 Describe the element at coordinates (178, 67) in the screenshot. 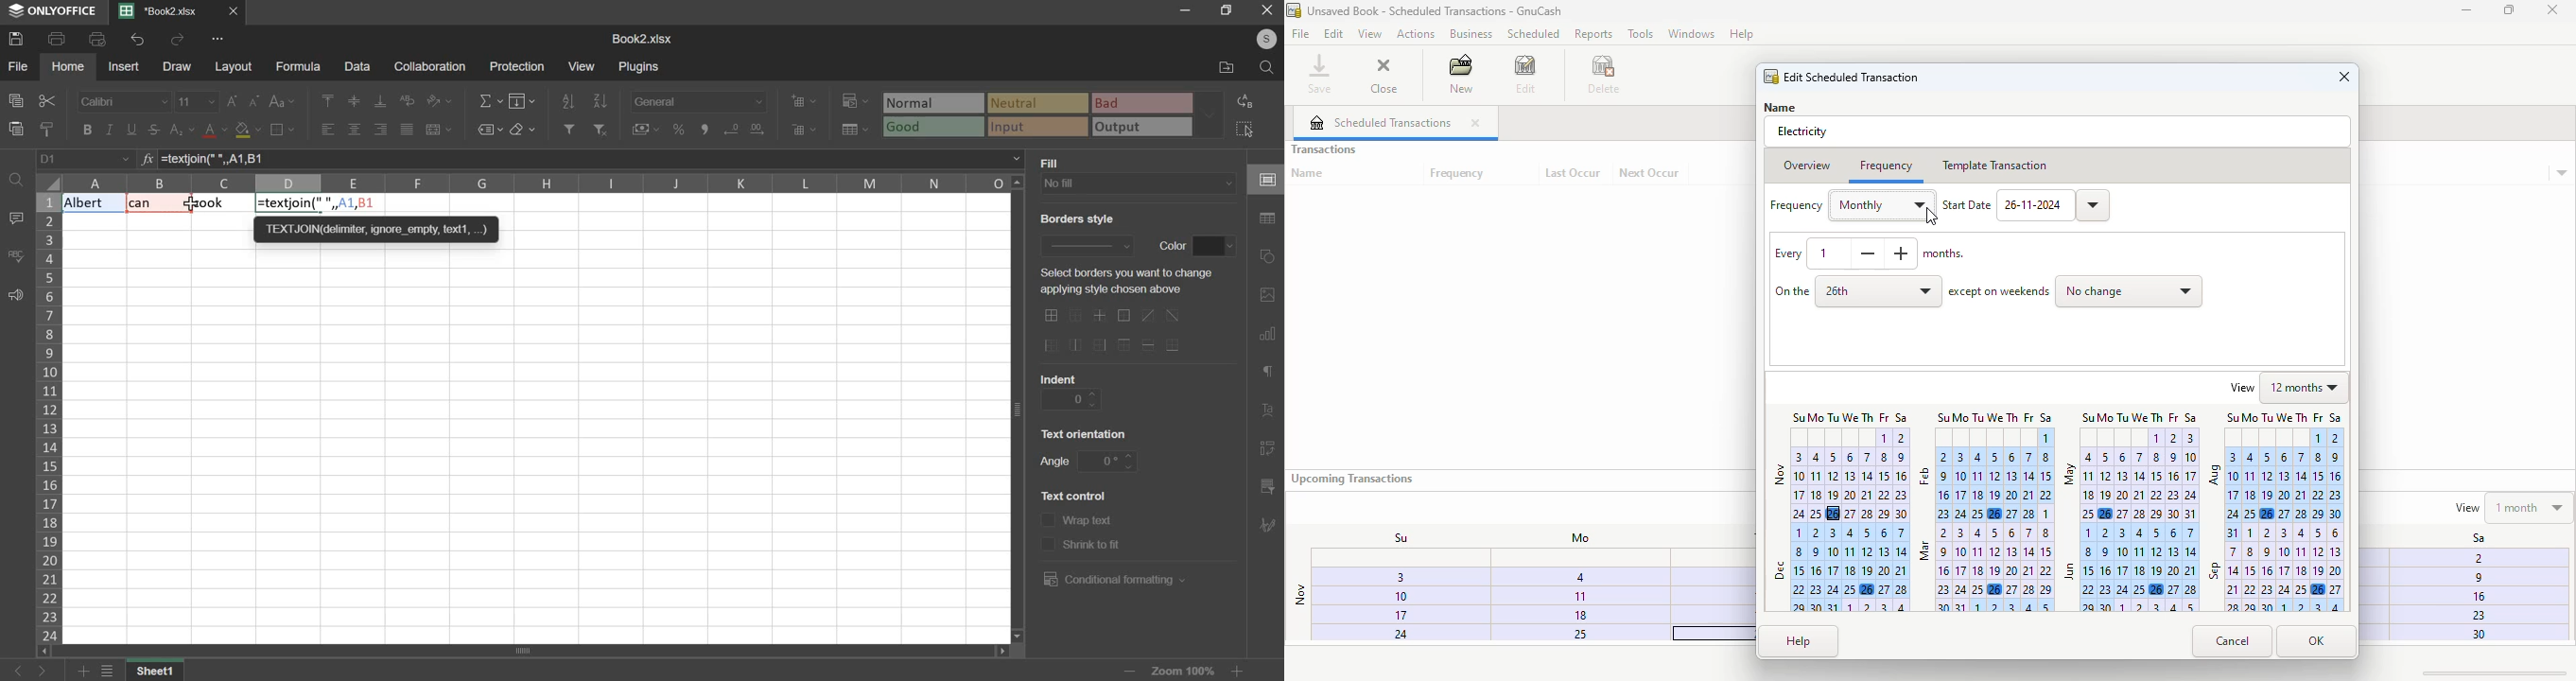

I see `draw` at that location.